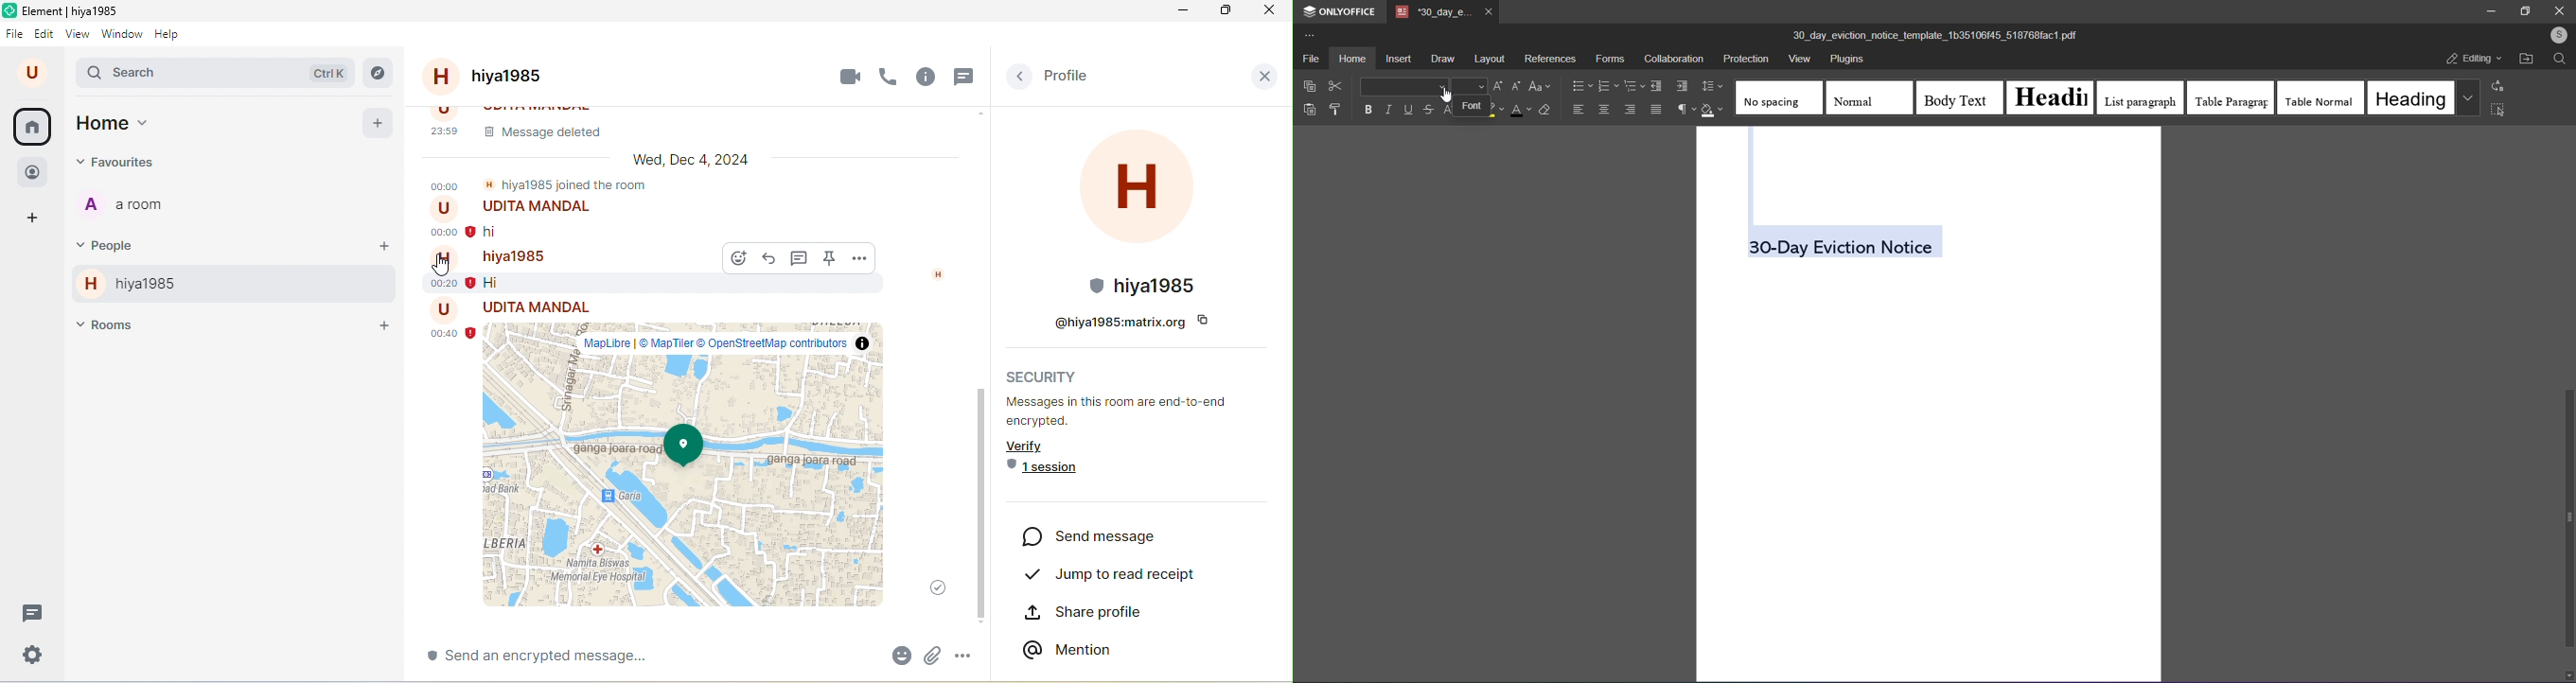  Describe the element at coordinates (2560, 11) in the screenshot. I see `close` at that location.